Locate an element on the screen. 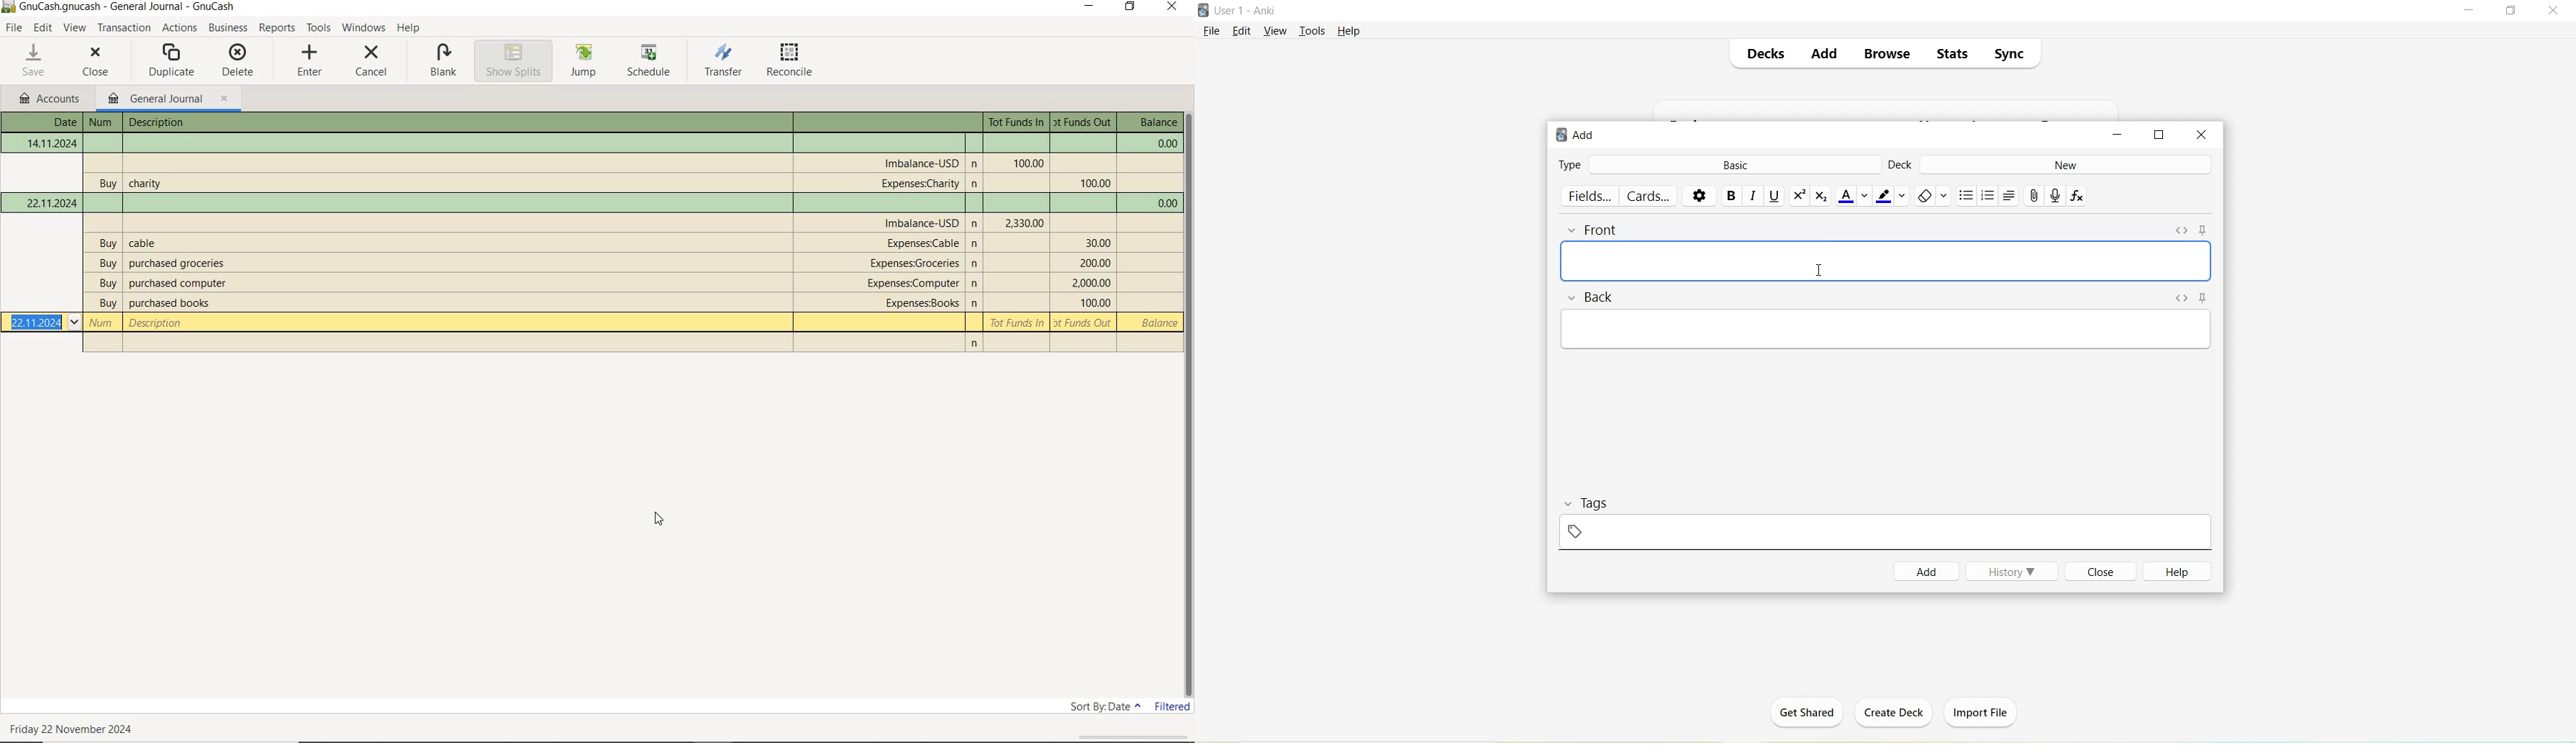 Image resolution: width=2576 pixels, height=756 pixels. Maximize is located at coordinates (2511, 11).